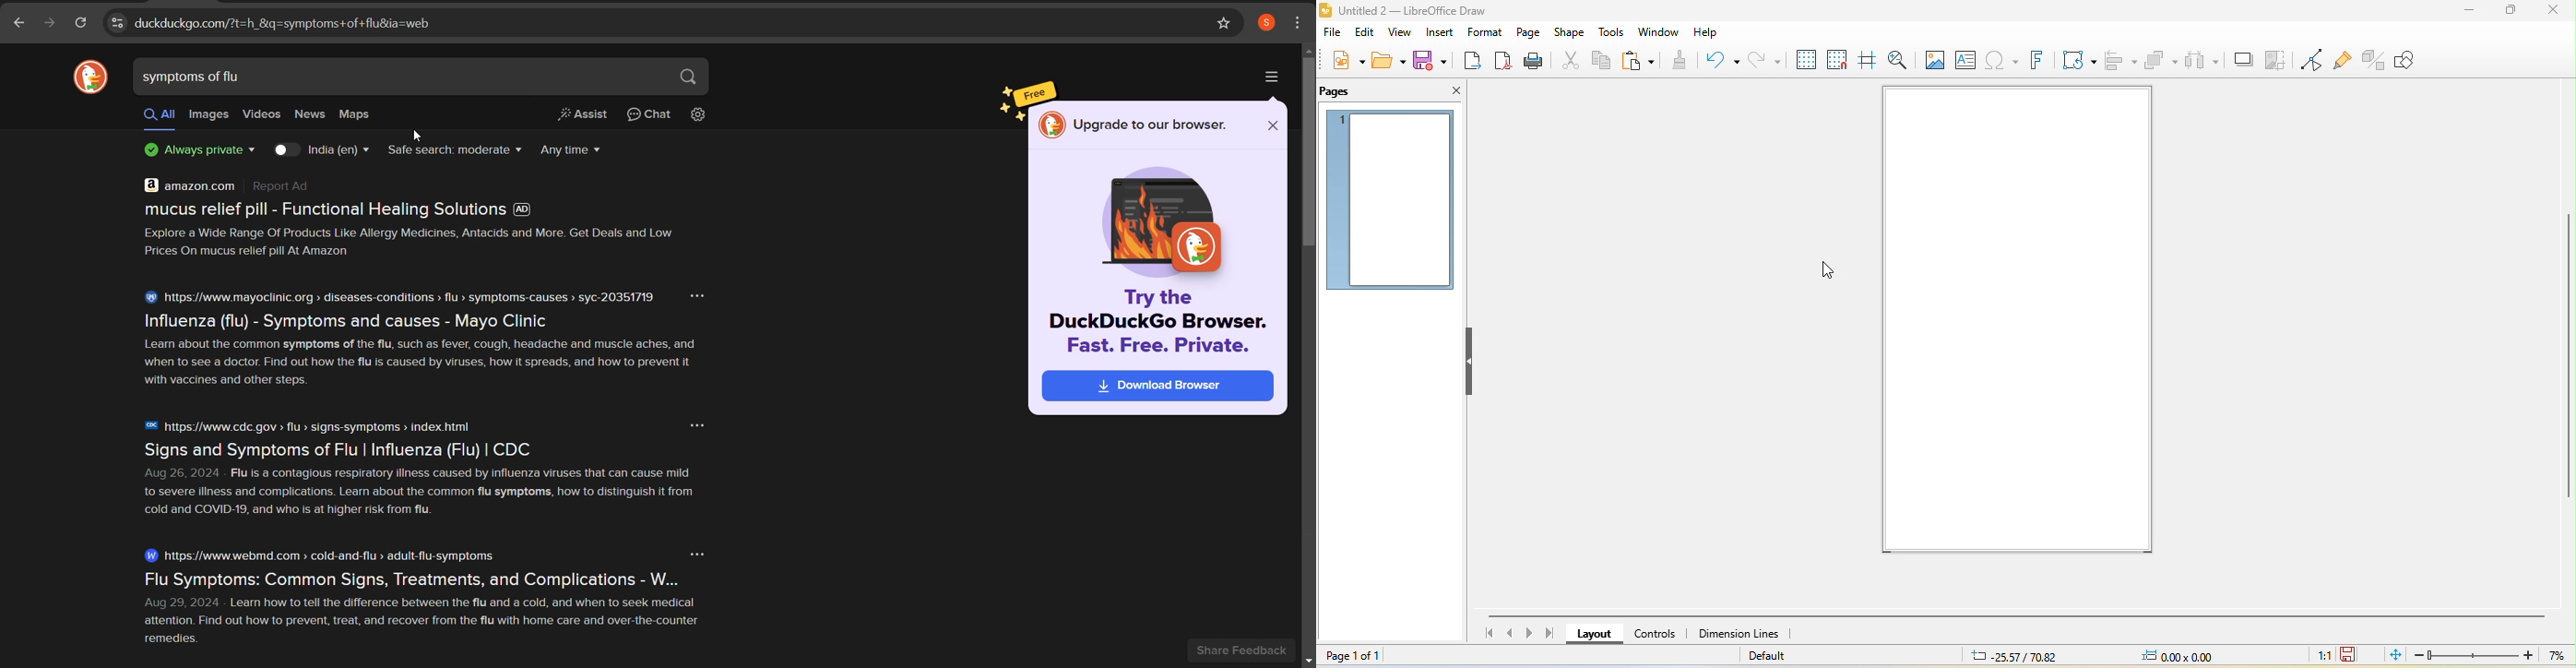 The image size is (2576, 672). Describe the element at coordinates (1934, 59) in the screenshot. I see `image` at that location.